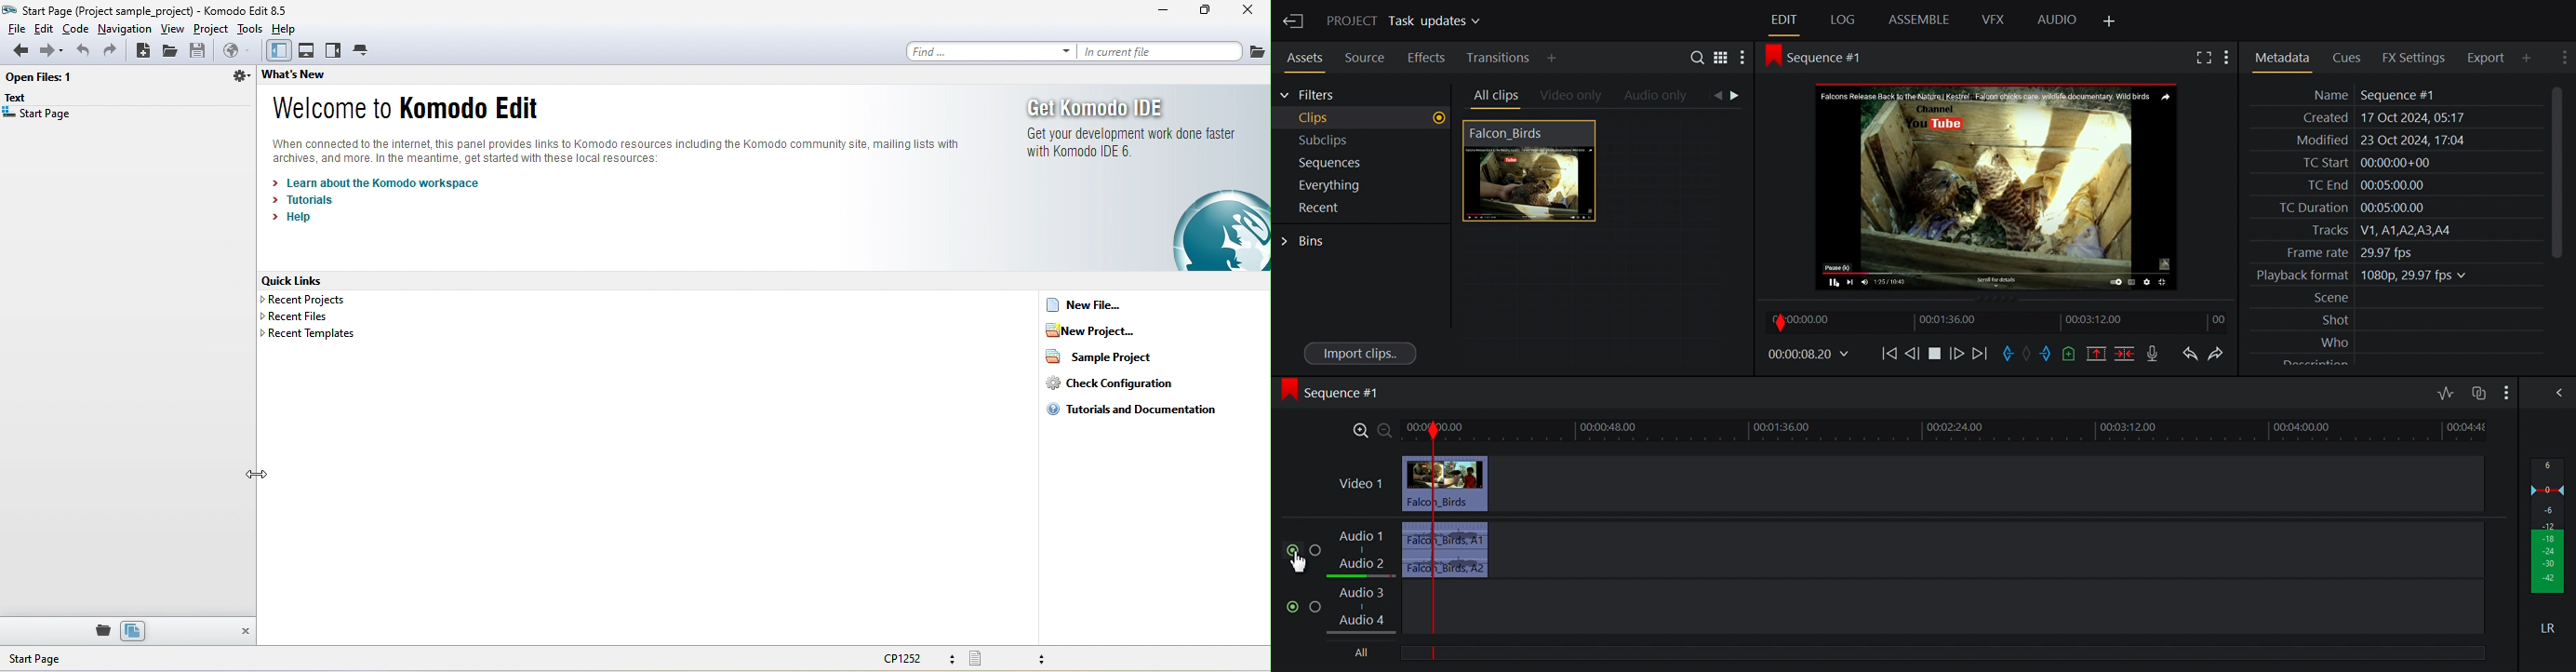 The height and width of the screenshot is (672, 2576). I want to click on file type, so click(1021, 658).